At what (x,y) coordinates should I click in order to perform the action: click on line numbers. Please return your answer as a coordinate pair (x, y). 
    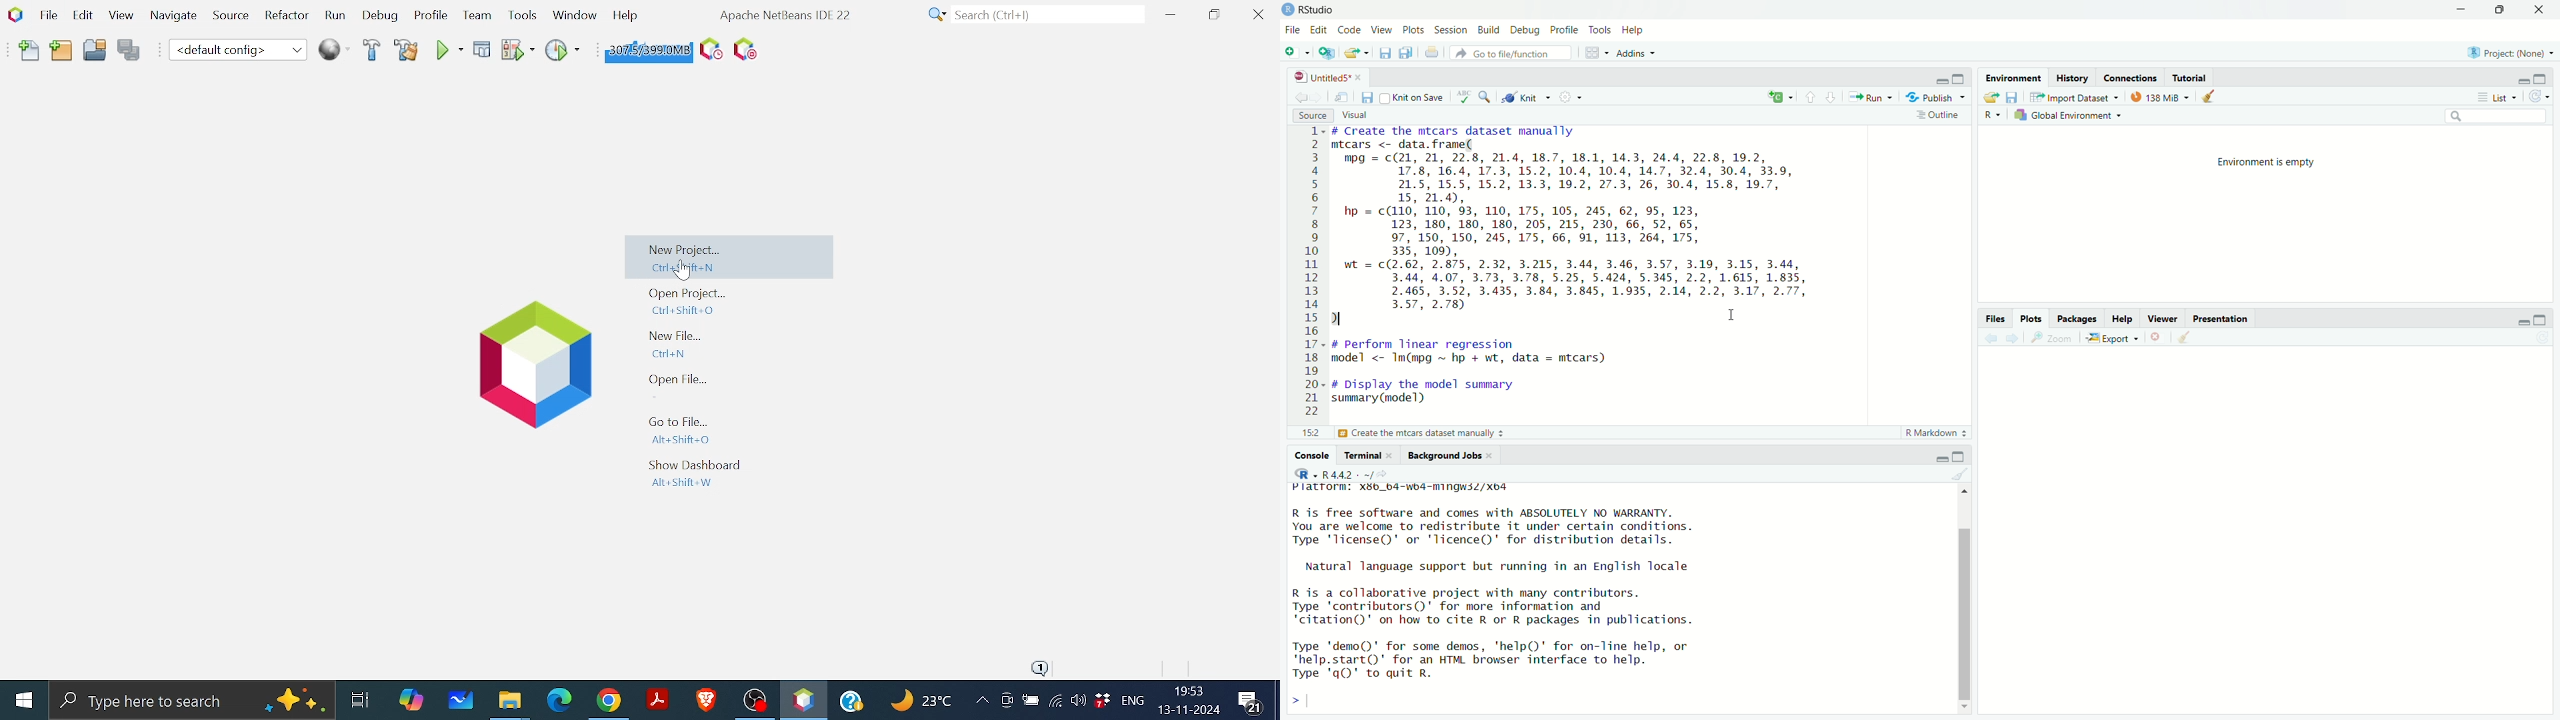
    Looking at the image, I should click on (1313, 272).